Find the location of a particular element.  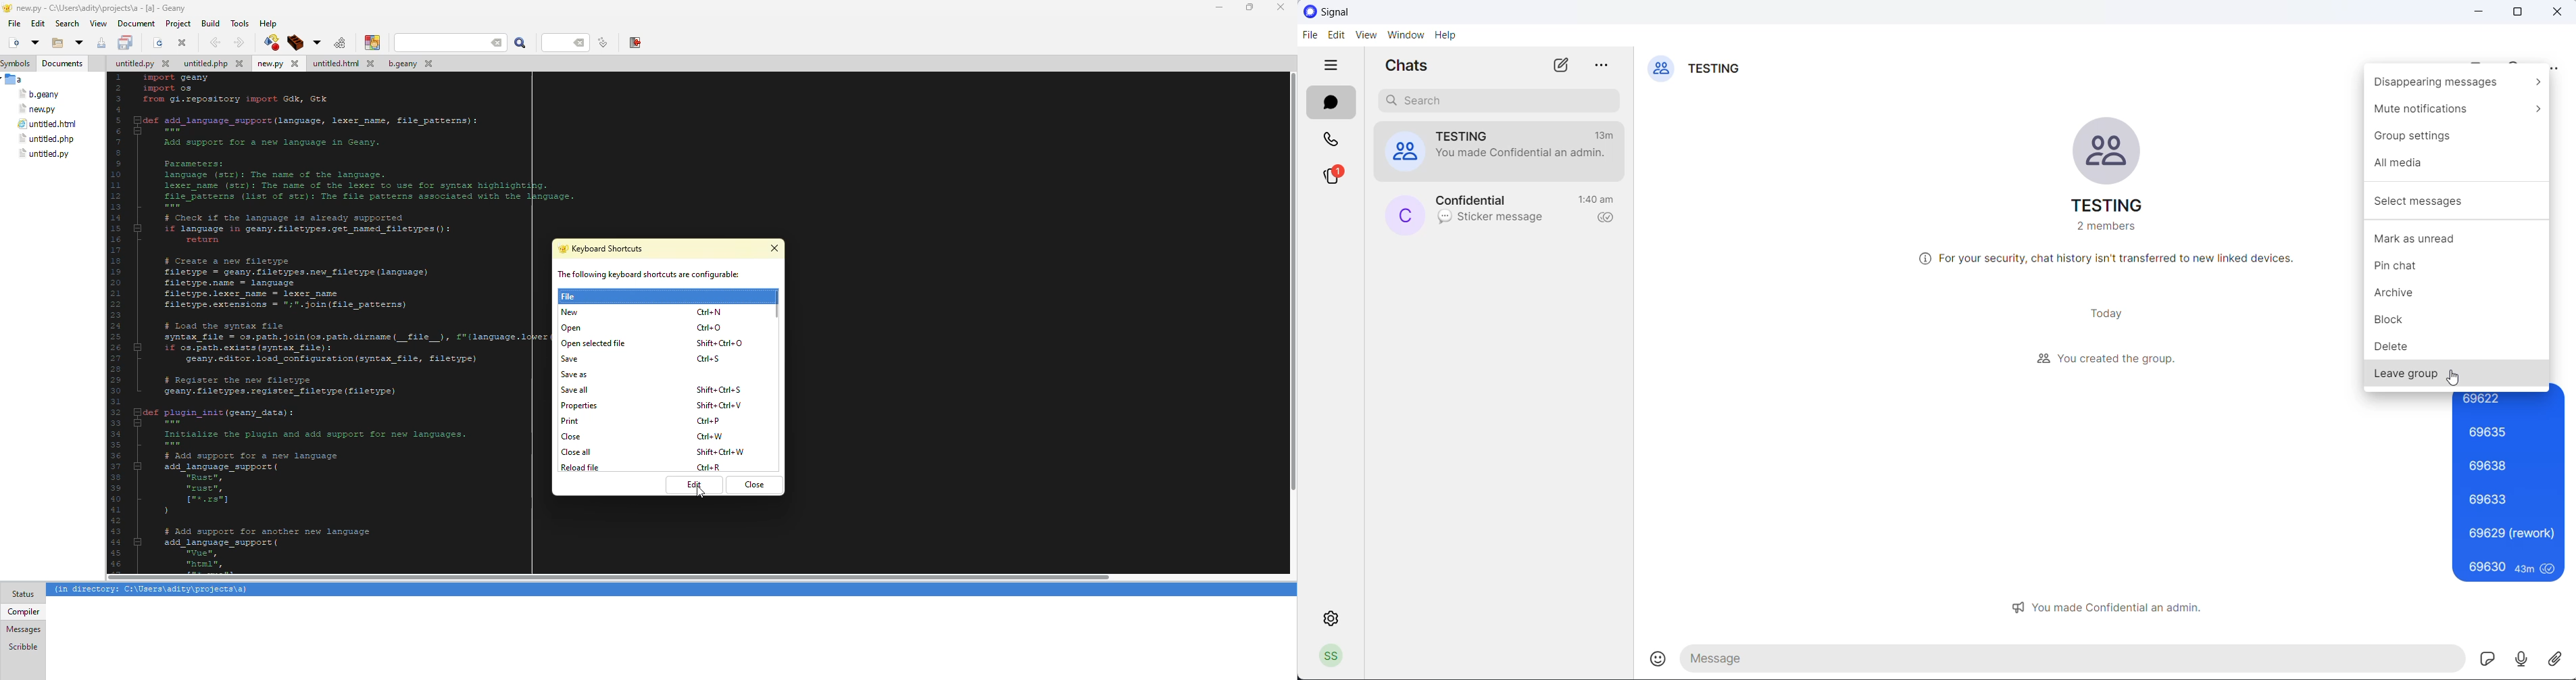

leave group is located at coordinates (2458, 374).